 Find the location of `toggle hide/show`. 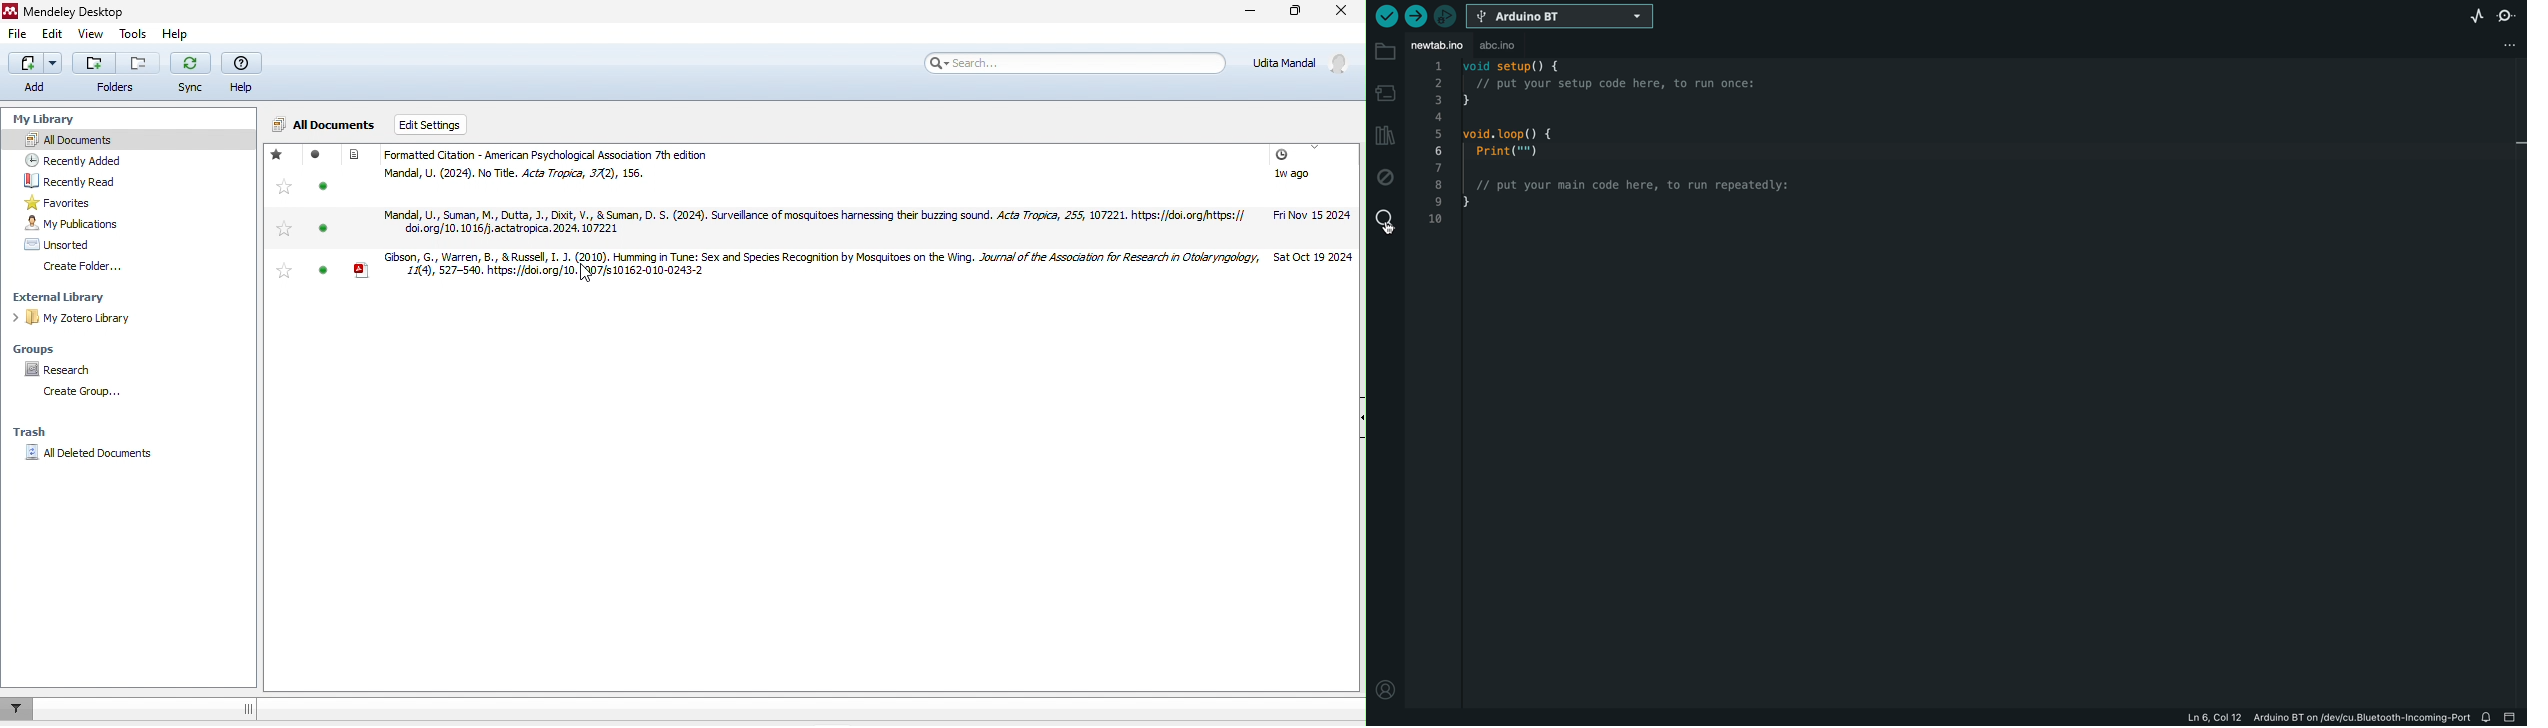

toggle hide/show is located at coordinates (247, 707).